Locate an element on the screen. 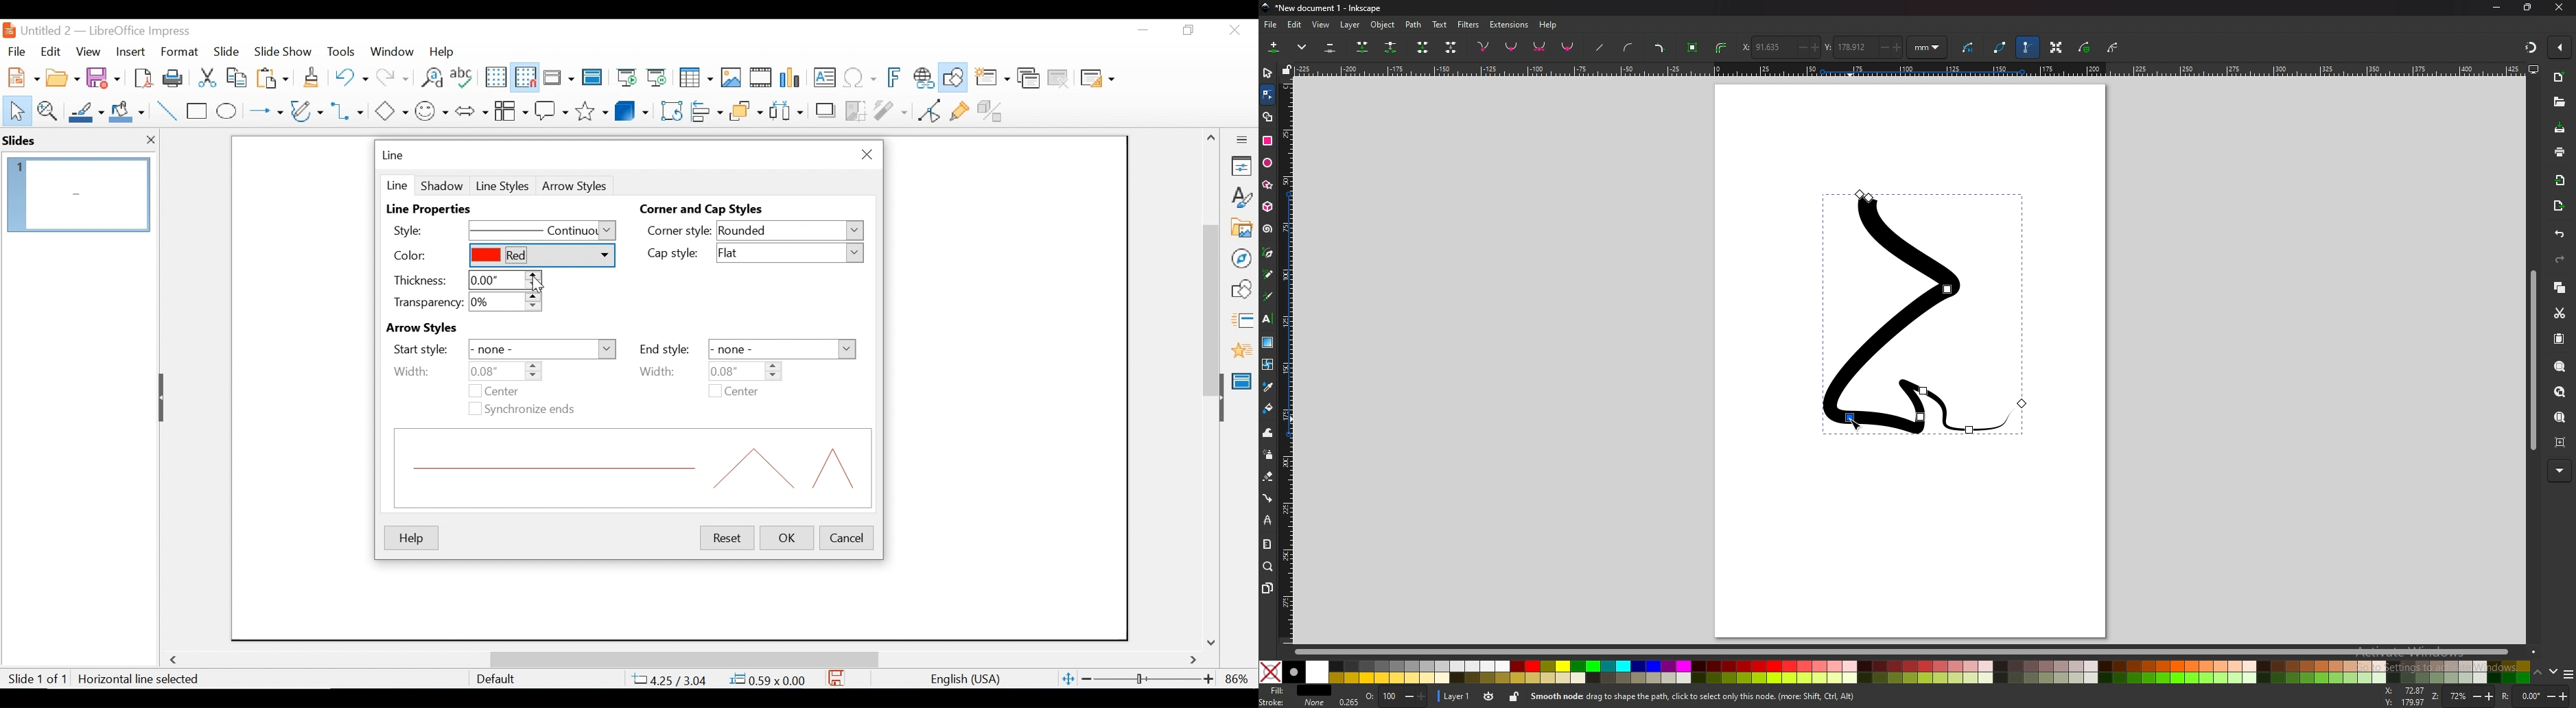  Shadow Image is located at coordinates (827, 109).